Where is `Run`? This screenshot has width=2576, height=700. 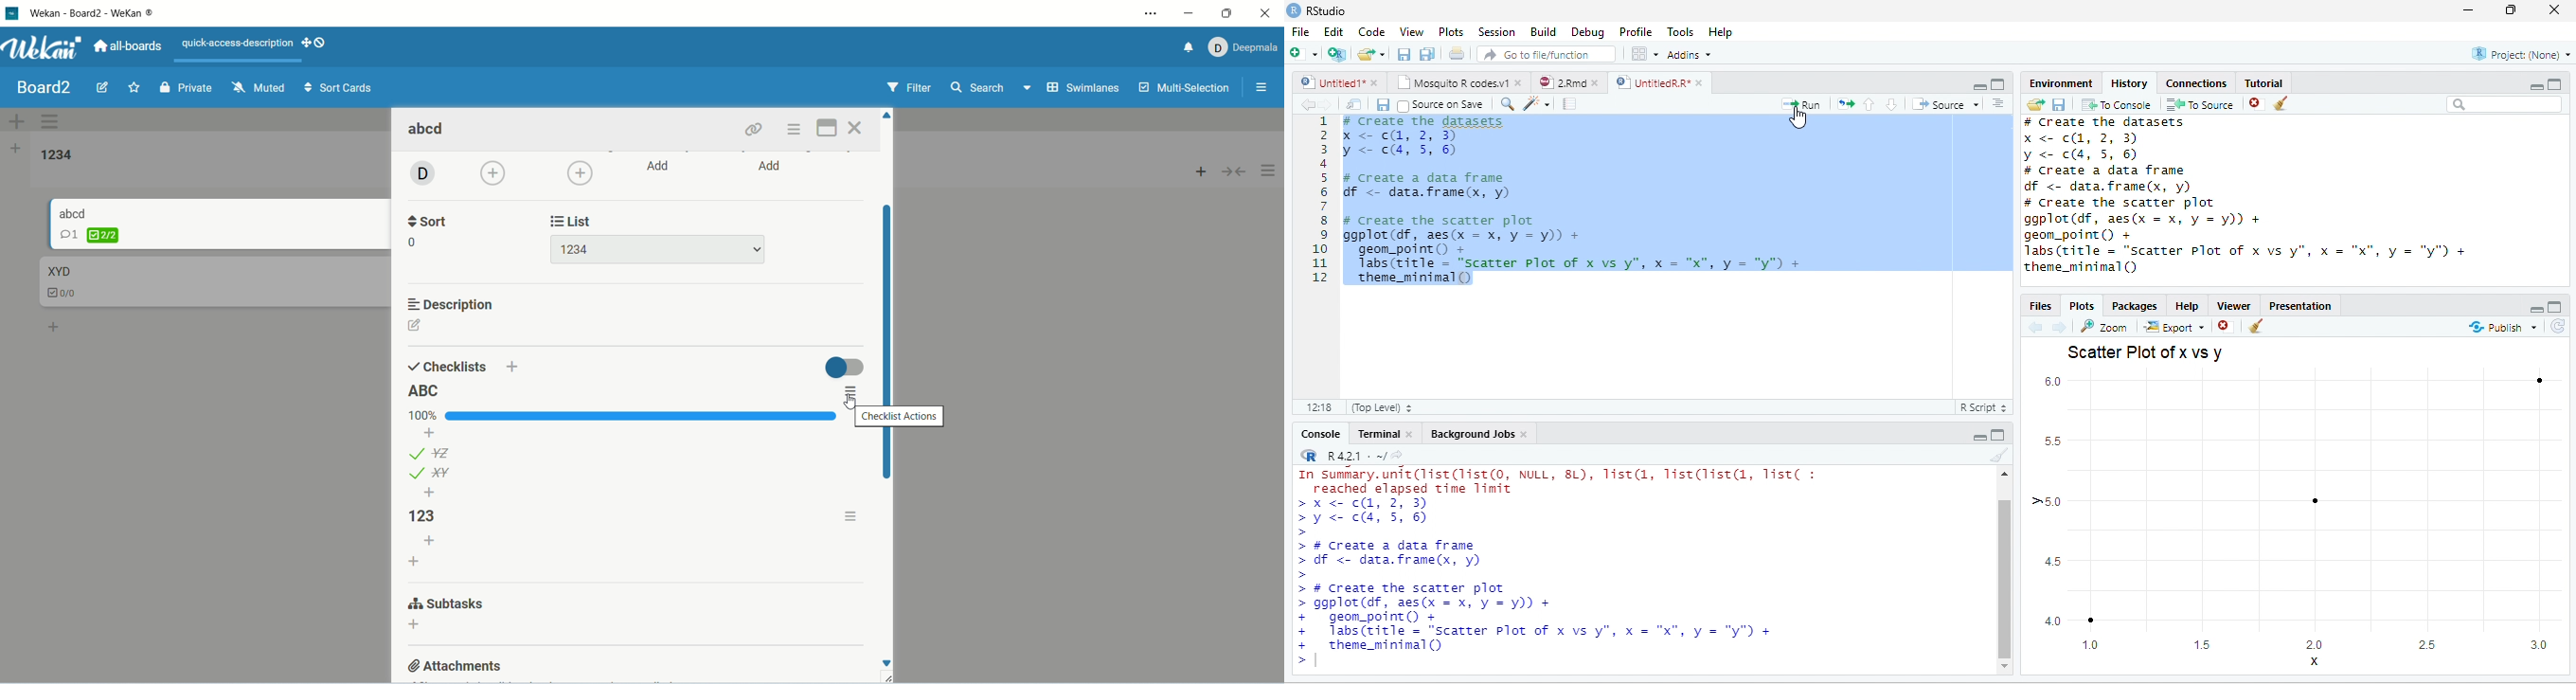
Run is located at coordinates (1801, 104).